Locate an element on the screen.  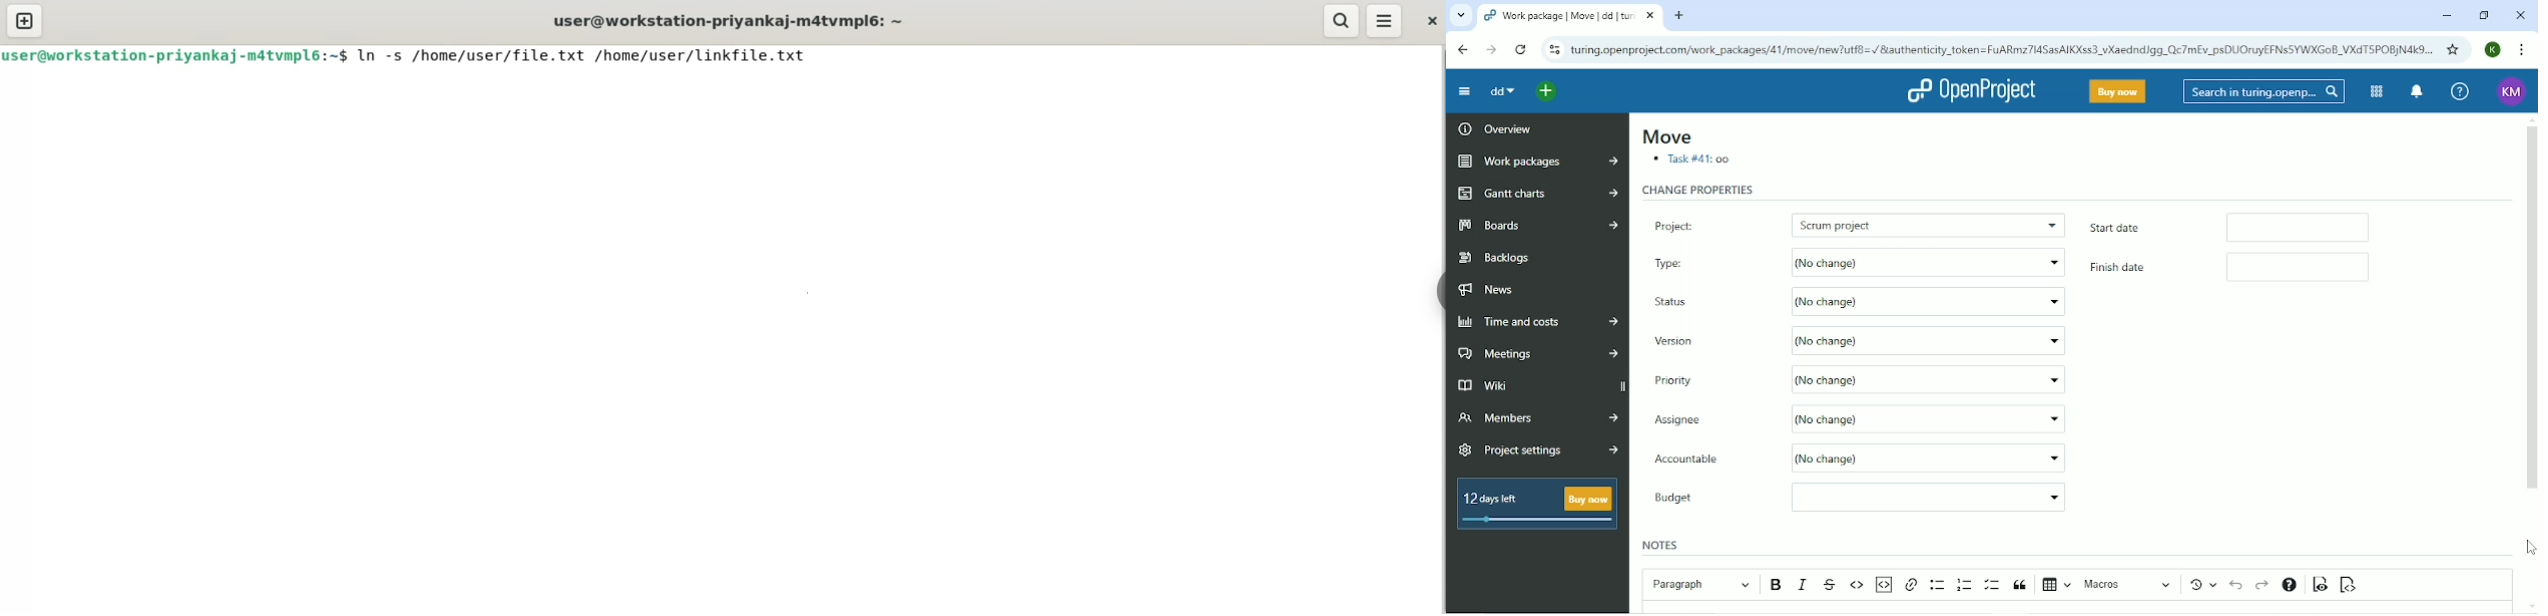
KM is located at coordinates (2513, 91).